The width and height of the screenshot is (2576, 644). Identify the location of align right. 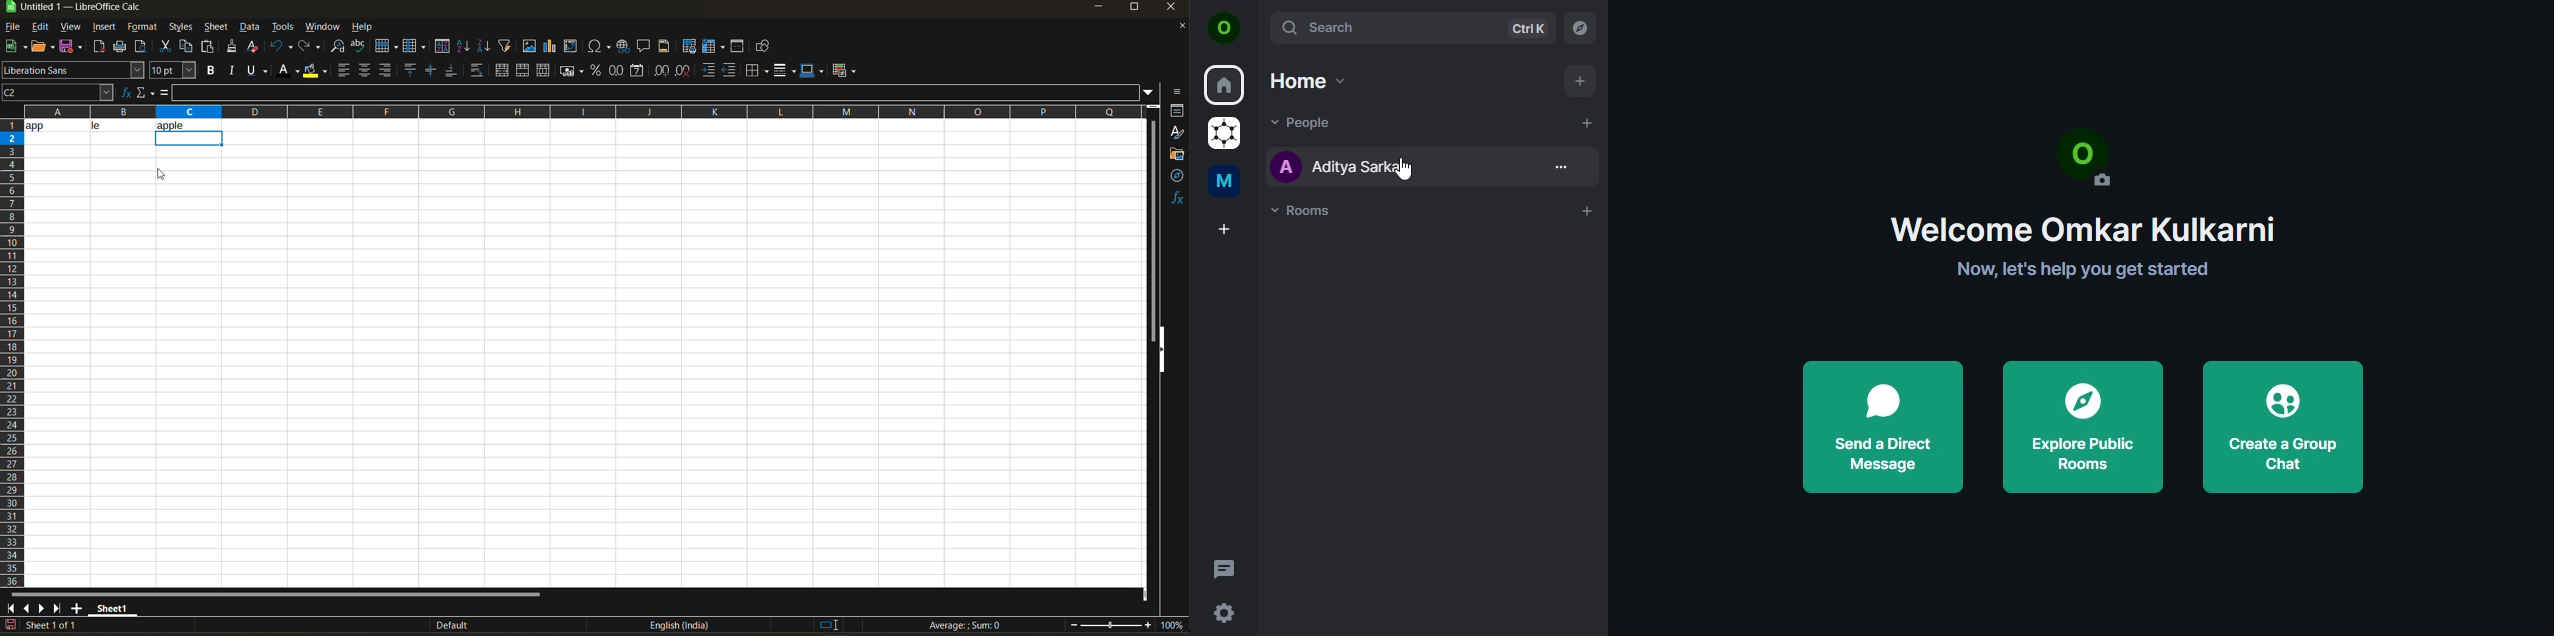
(386, 71).